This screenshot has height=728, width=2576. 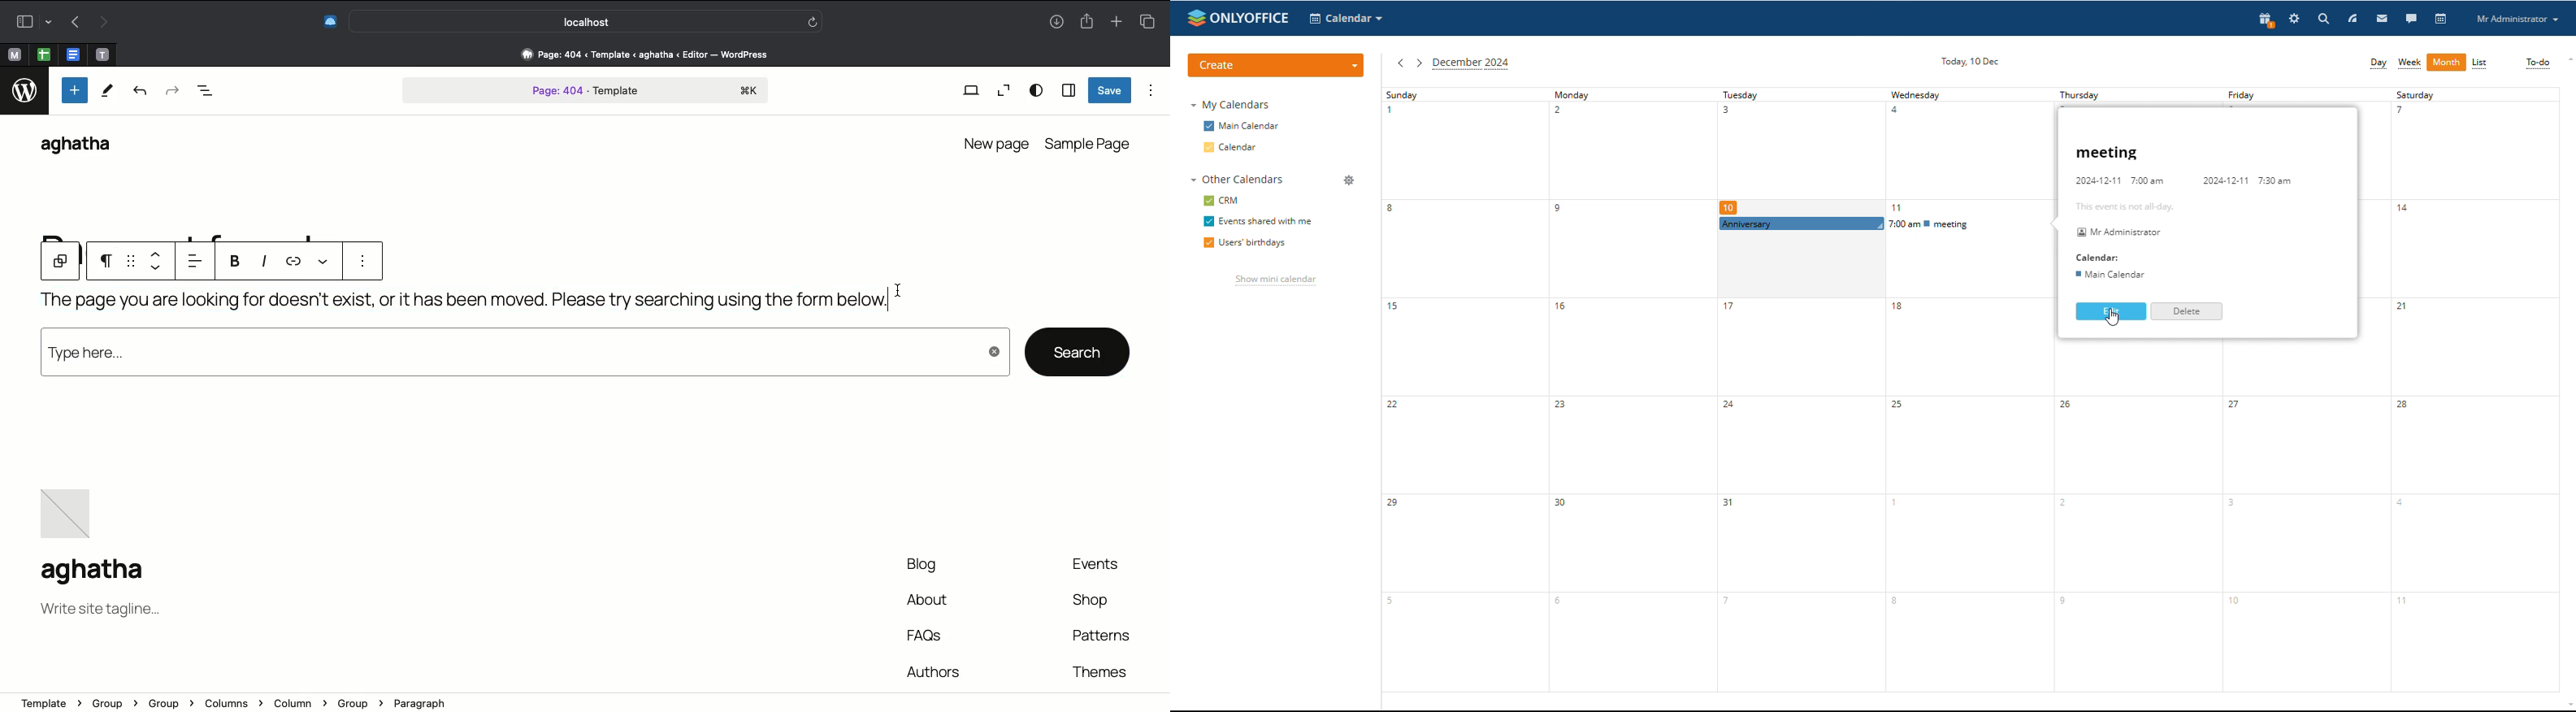 What do you see at coordinates (2371, 19) in the screenshot?
I see `search` at bounding box center [2371, 19].